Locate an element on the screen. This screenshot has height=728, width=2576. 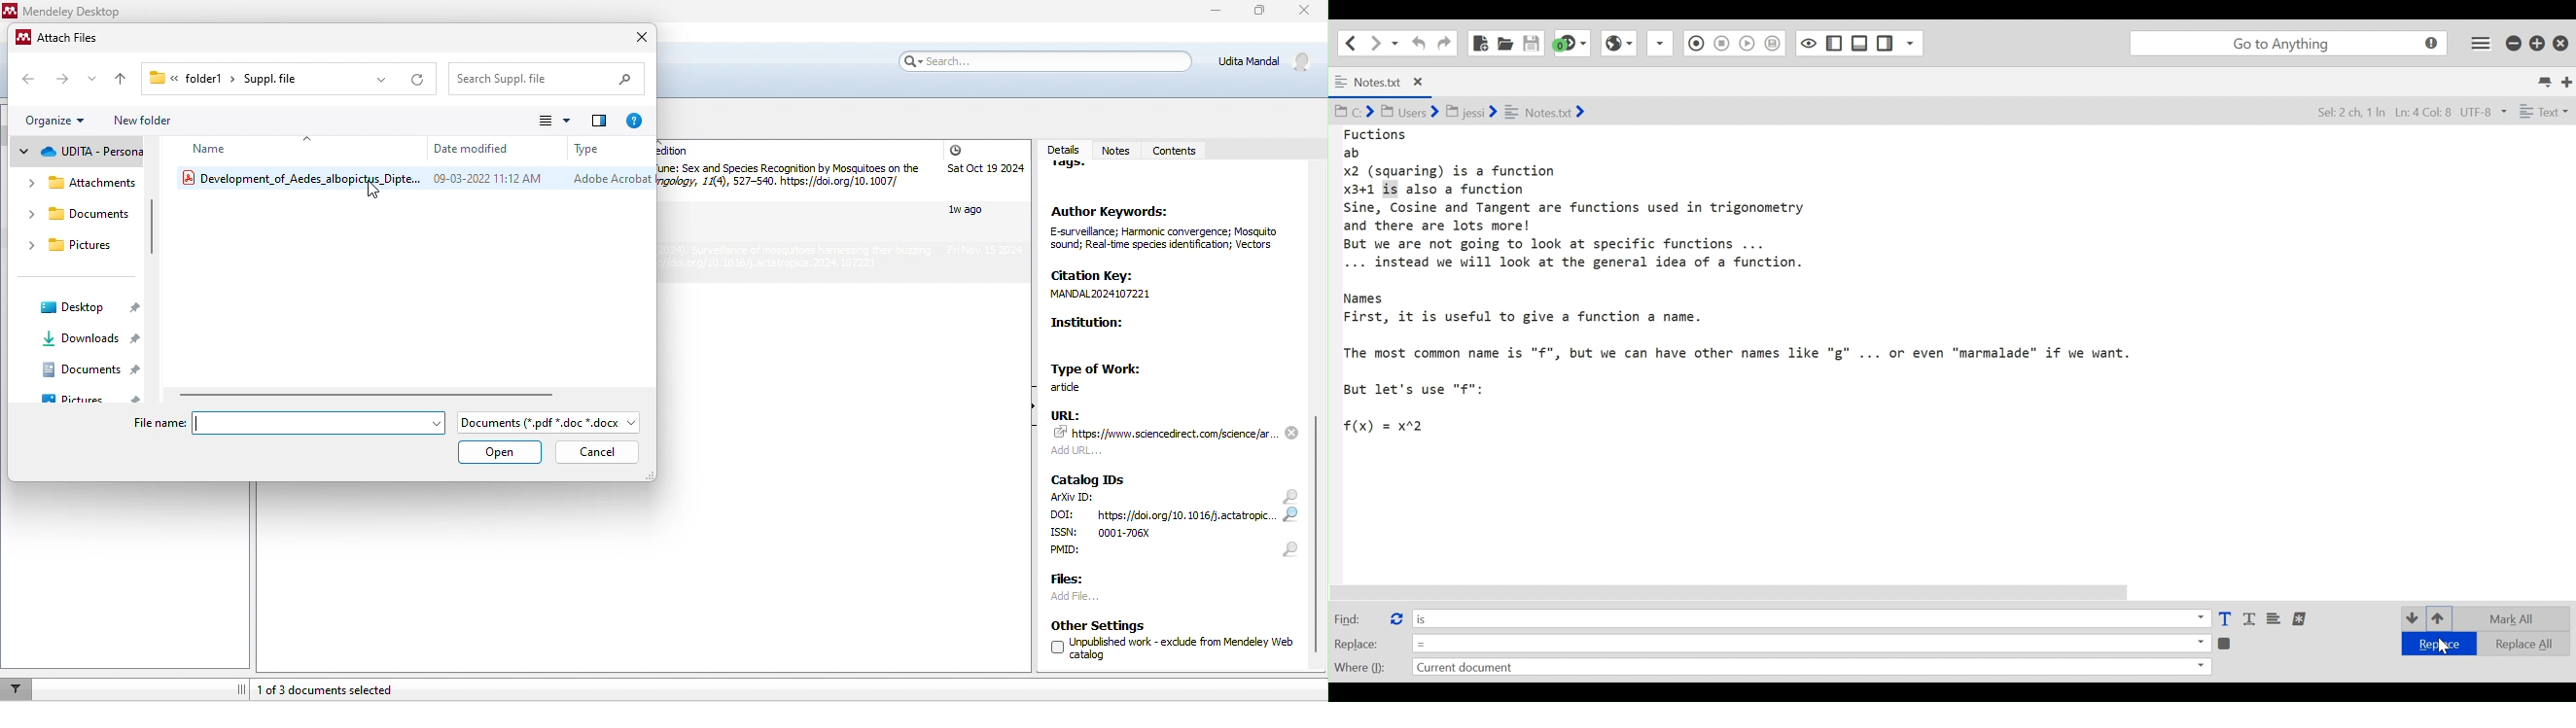
preview pane is located at coordinates (599, 119).